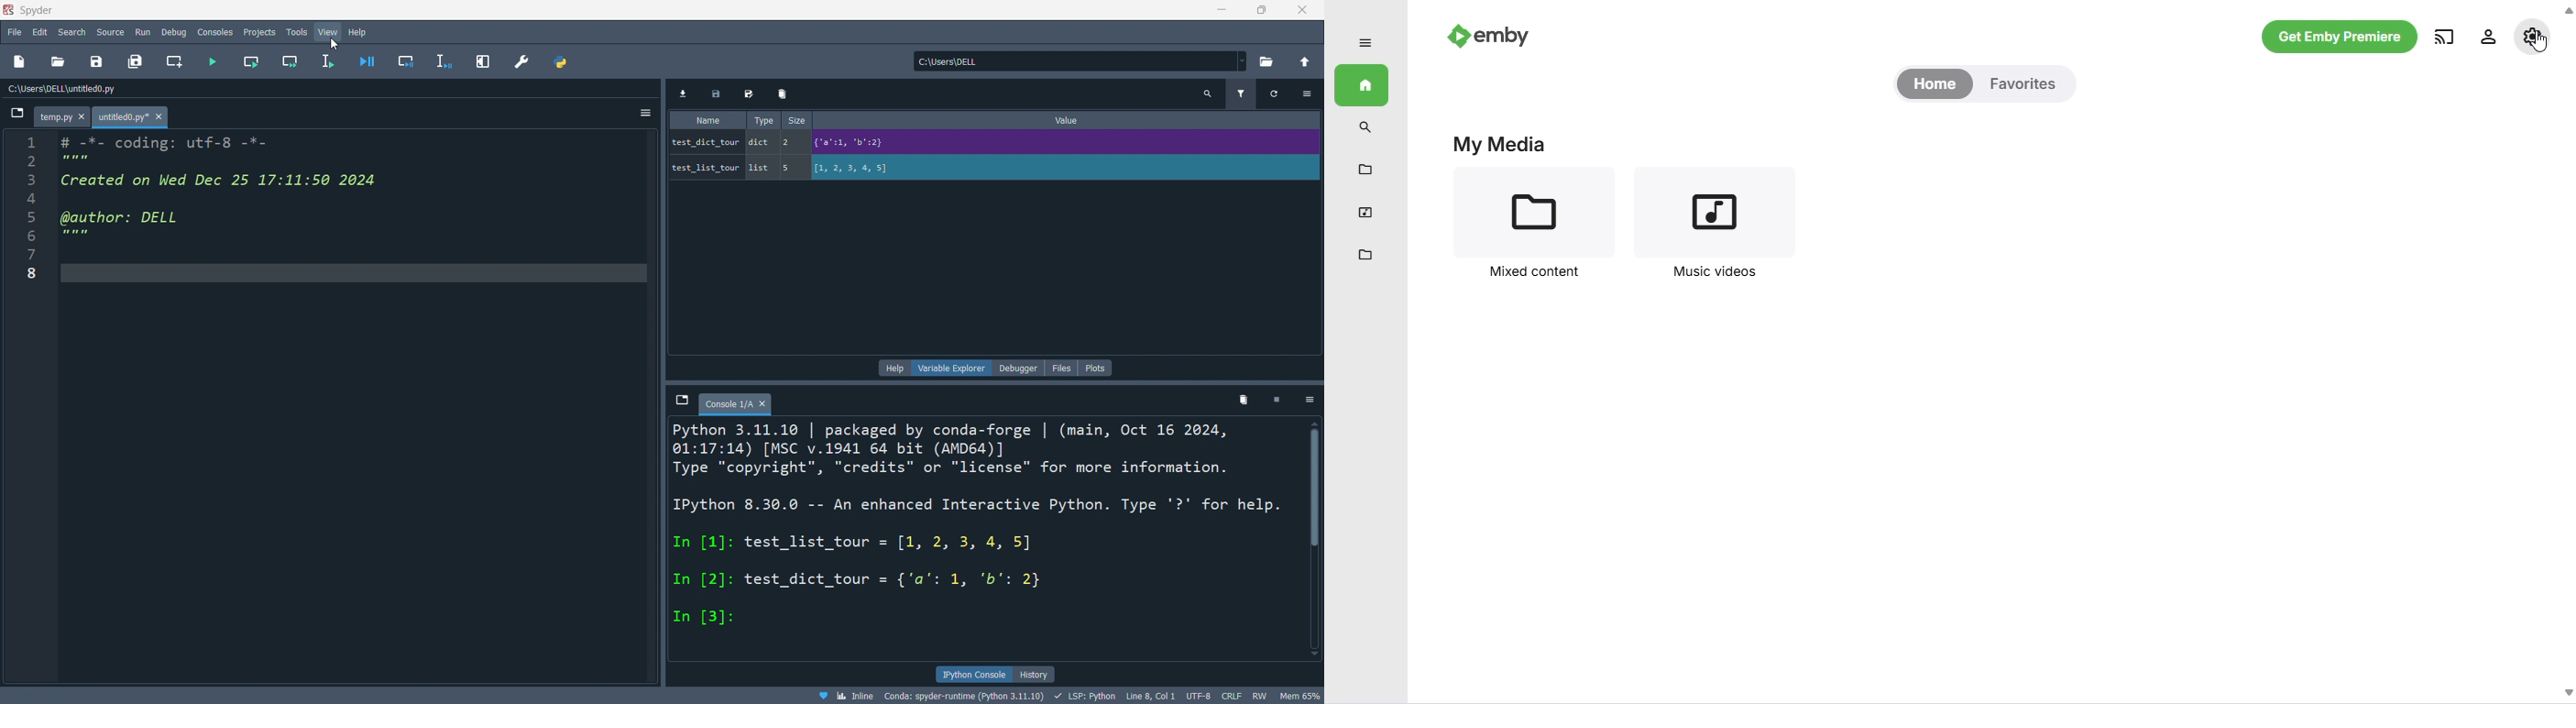 The height and width of the screenshot is (728, 2576). What do you see at coordinates (644, 114) in the screenshot?
I see `options` at bounding box center [644, 114].